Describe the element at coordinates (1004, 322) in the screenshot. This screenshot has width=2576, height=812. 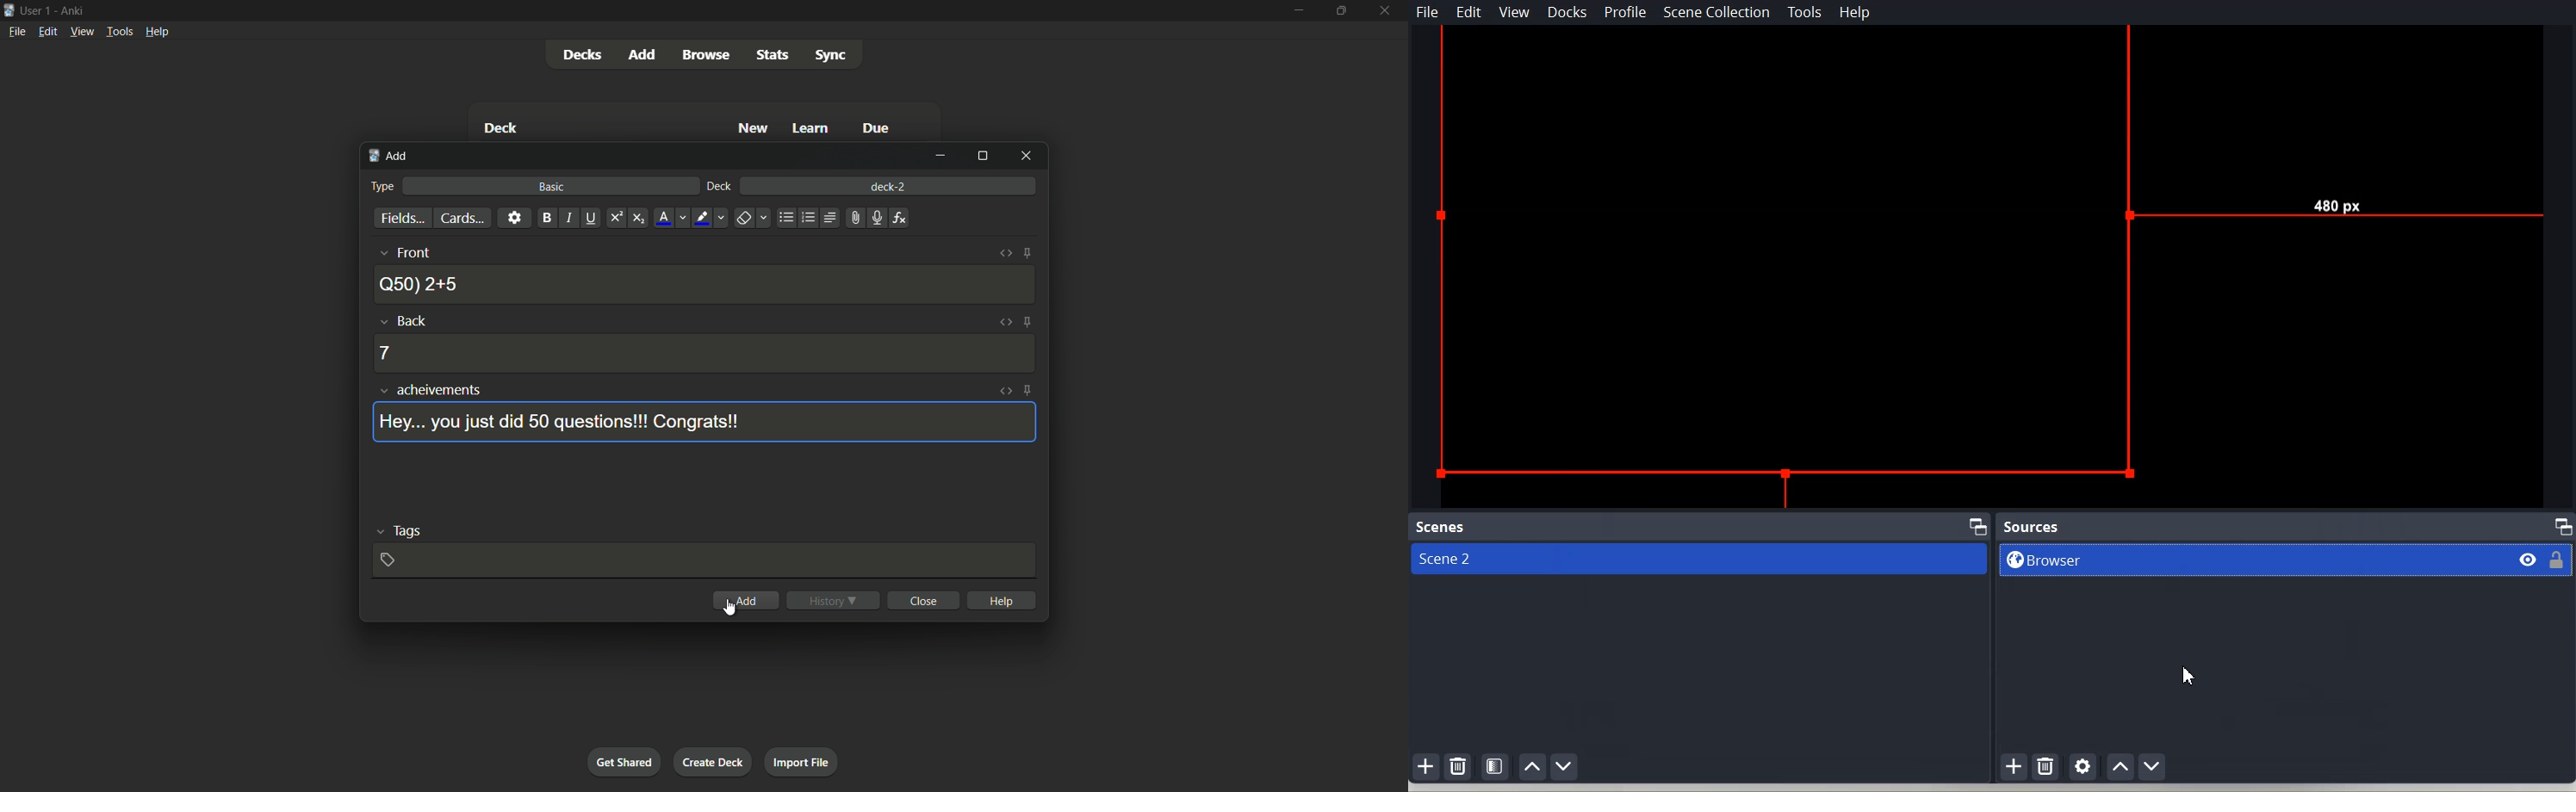
I see `toggle html editor` at that location.